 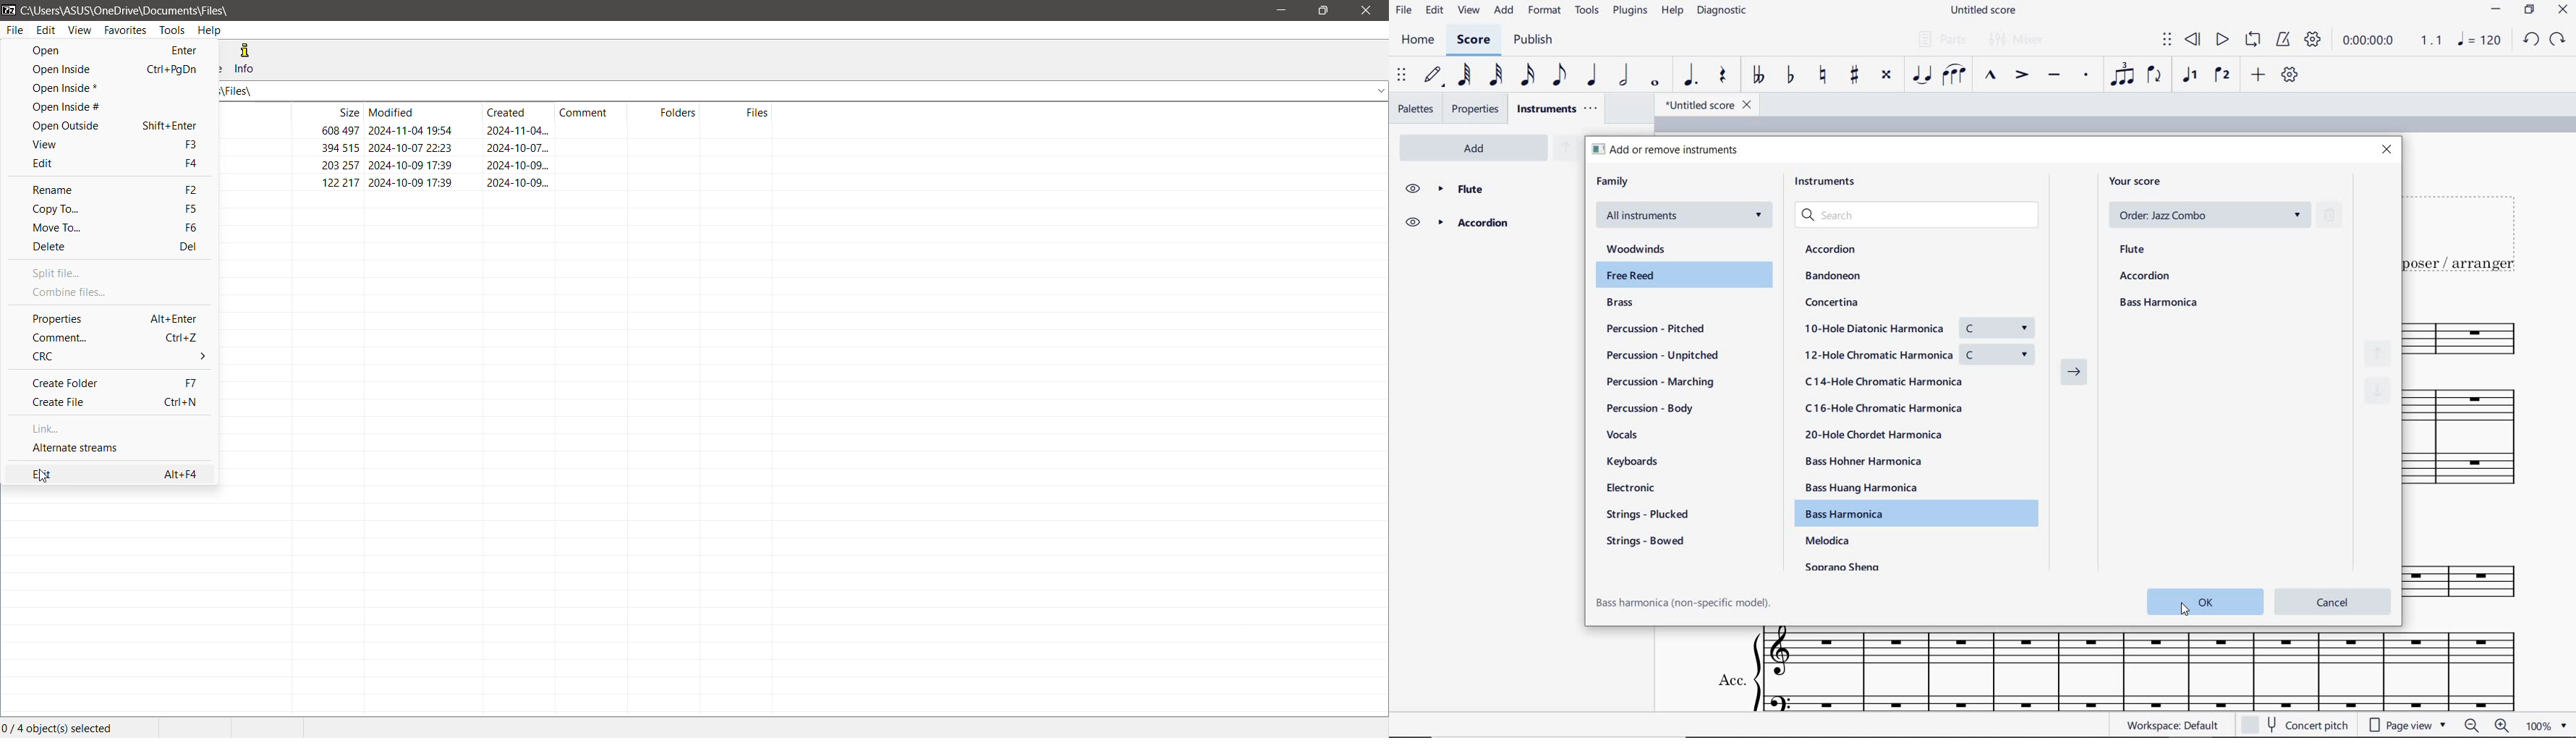 What do you see at coordinates (1369, 10) in the screenshot?
I see `Close` at bounding box center [1369, 10].